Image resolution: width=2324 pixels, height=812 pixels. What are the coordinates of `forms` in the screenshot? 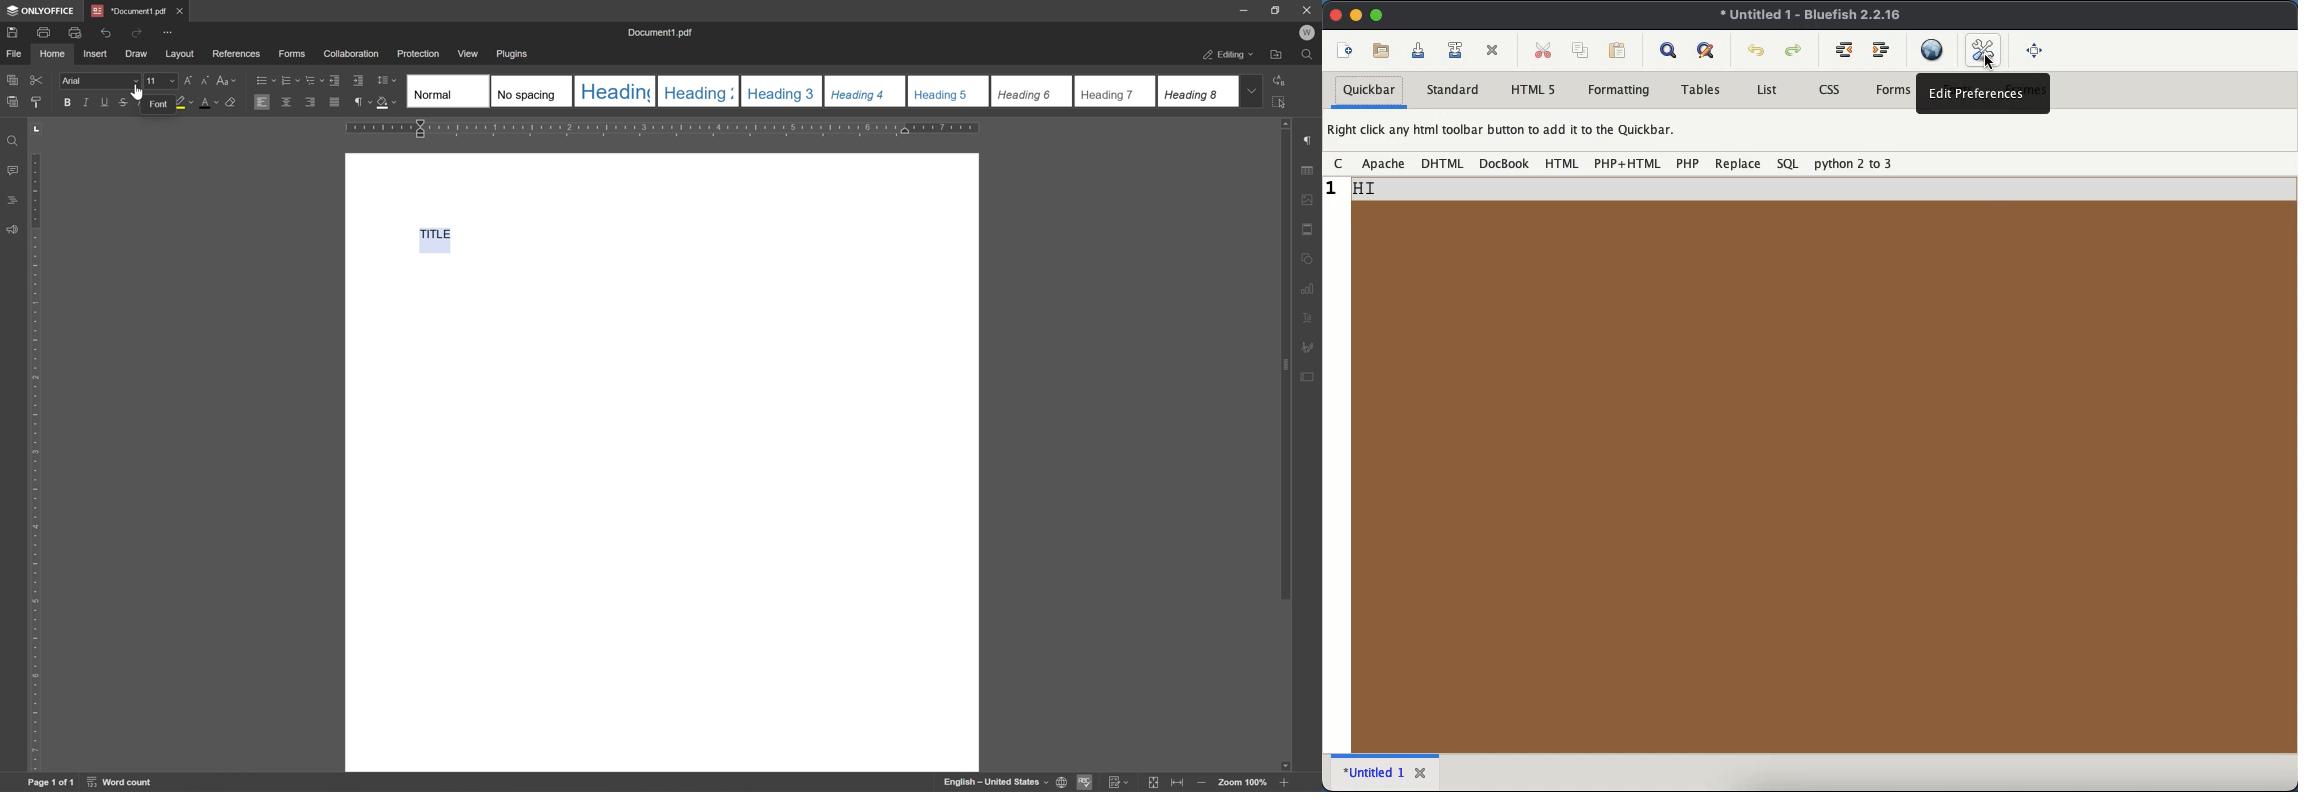 It's located at (294, 54).